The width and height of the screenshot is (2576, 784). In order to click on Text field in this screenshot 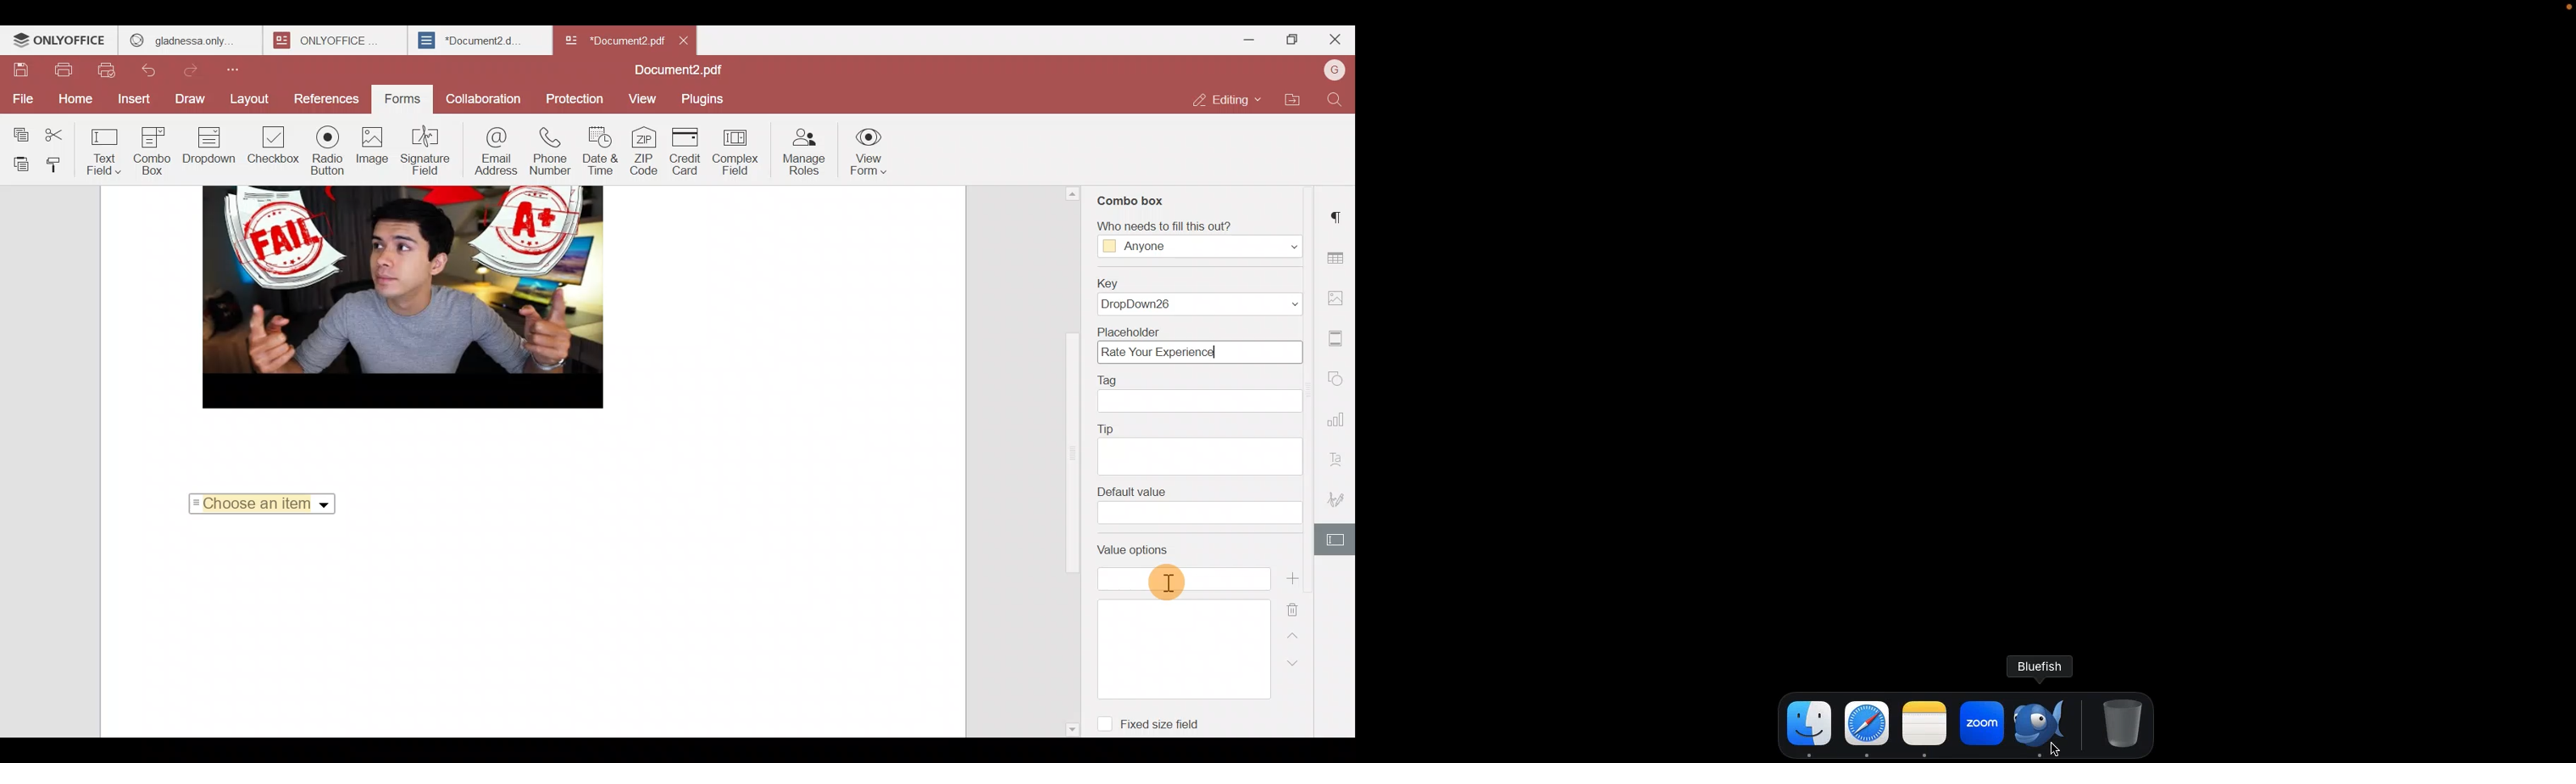, I will do `click(109, 153)`.